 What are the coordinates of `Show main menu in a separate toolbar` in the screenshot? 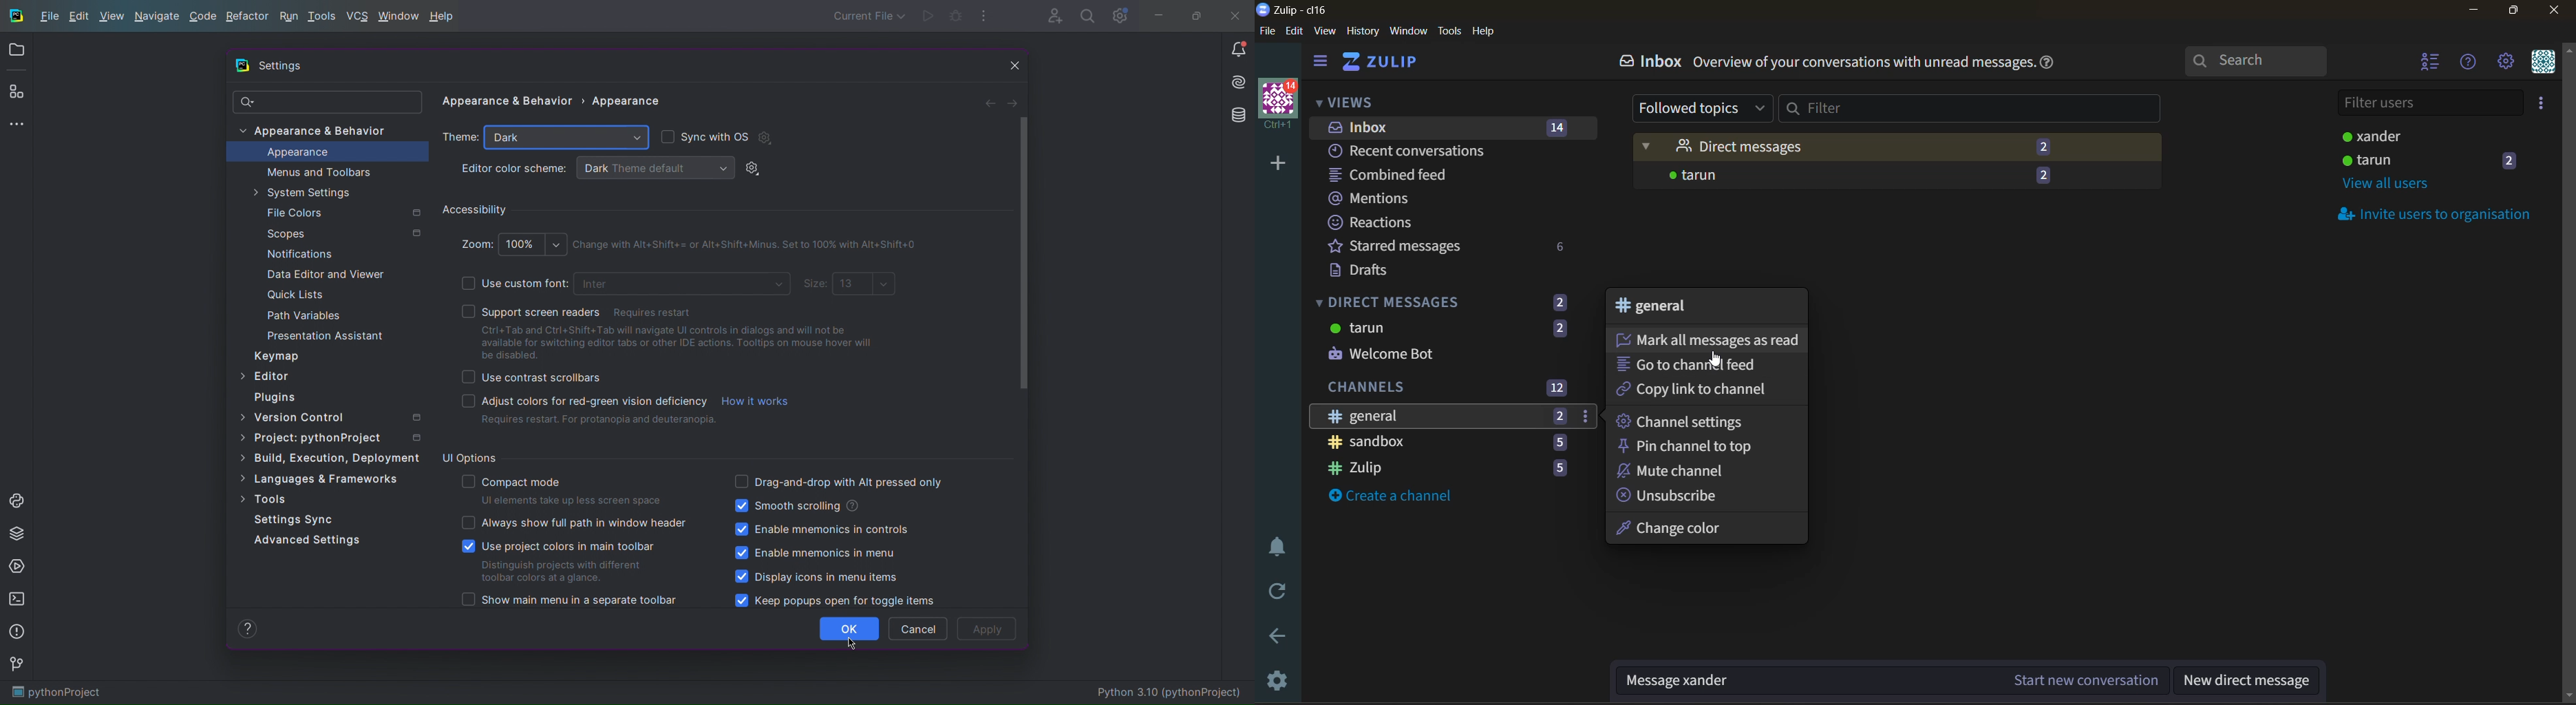 It's located at (569, 600).